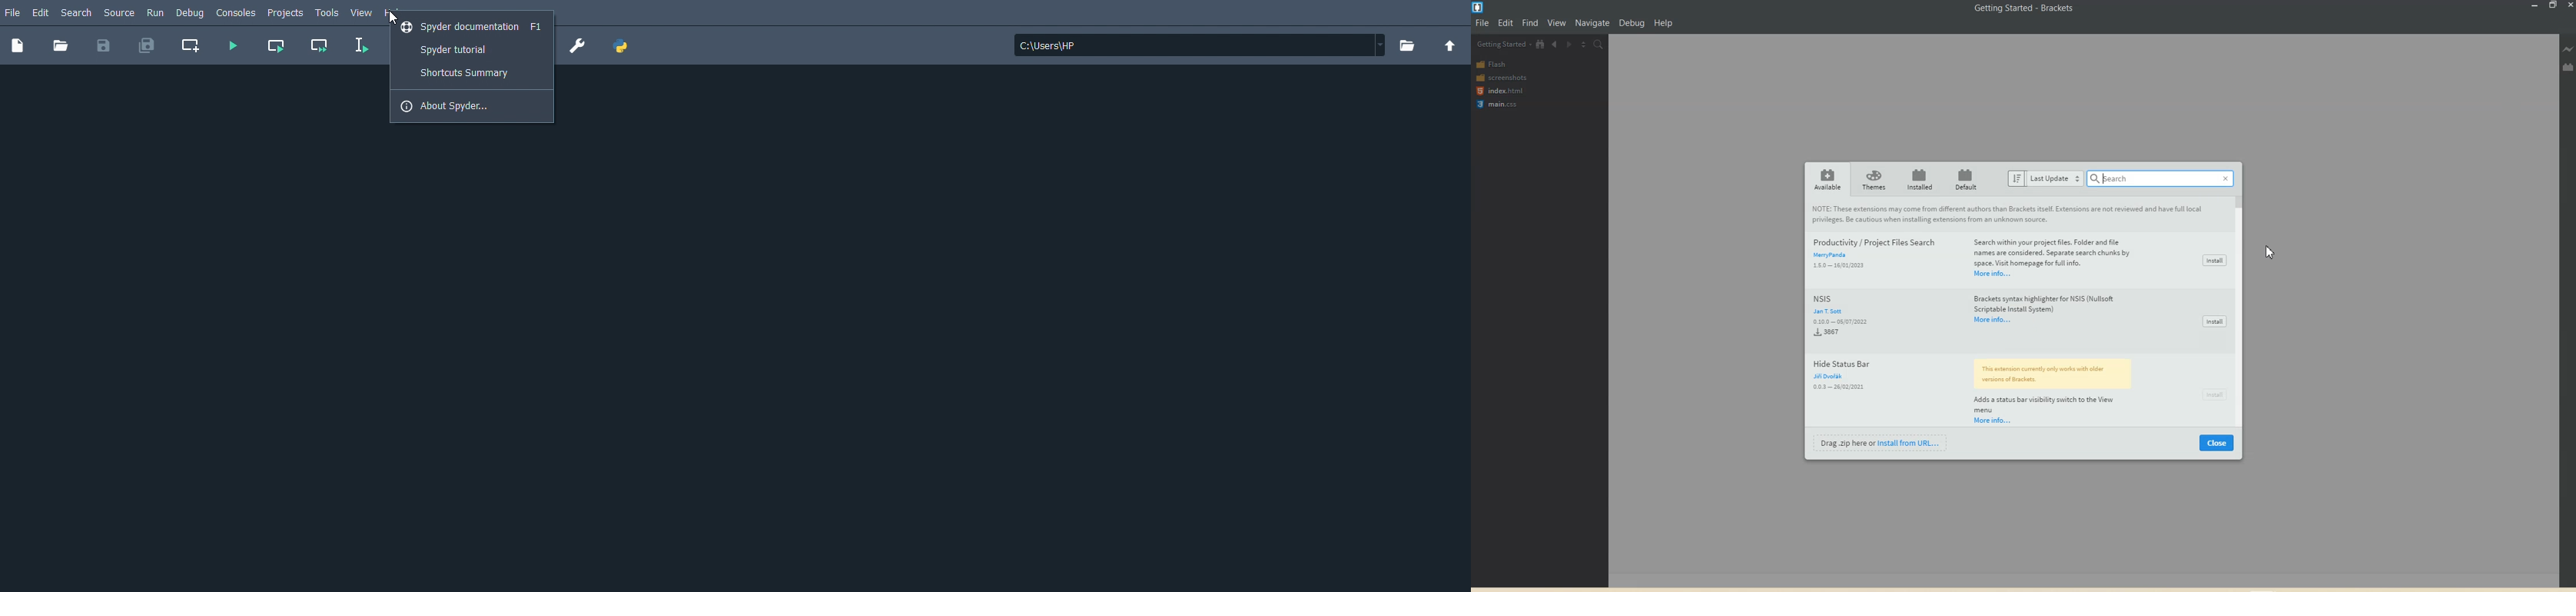 This screenshot has height=616, width=2576. Describe the element at coordinates (1874, 253) in the screenshot. I see `Productivity / Project Files Search
Merypanda
160 15/0200` at that location.